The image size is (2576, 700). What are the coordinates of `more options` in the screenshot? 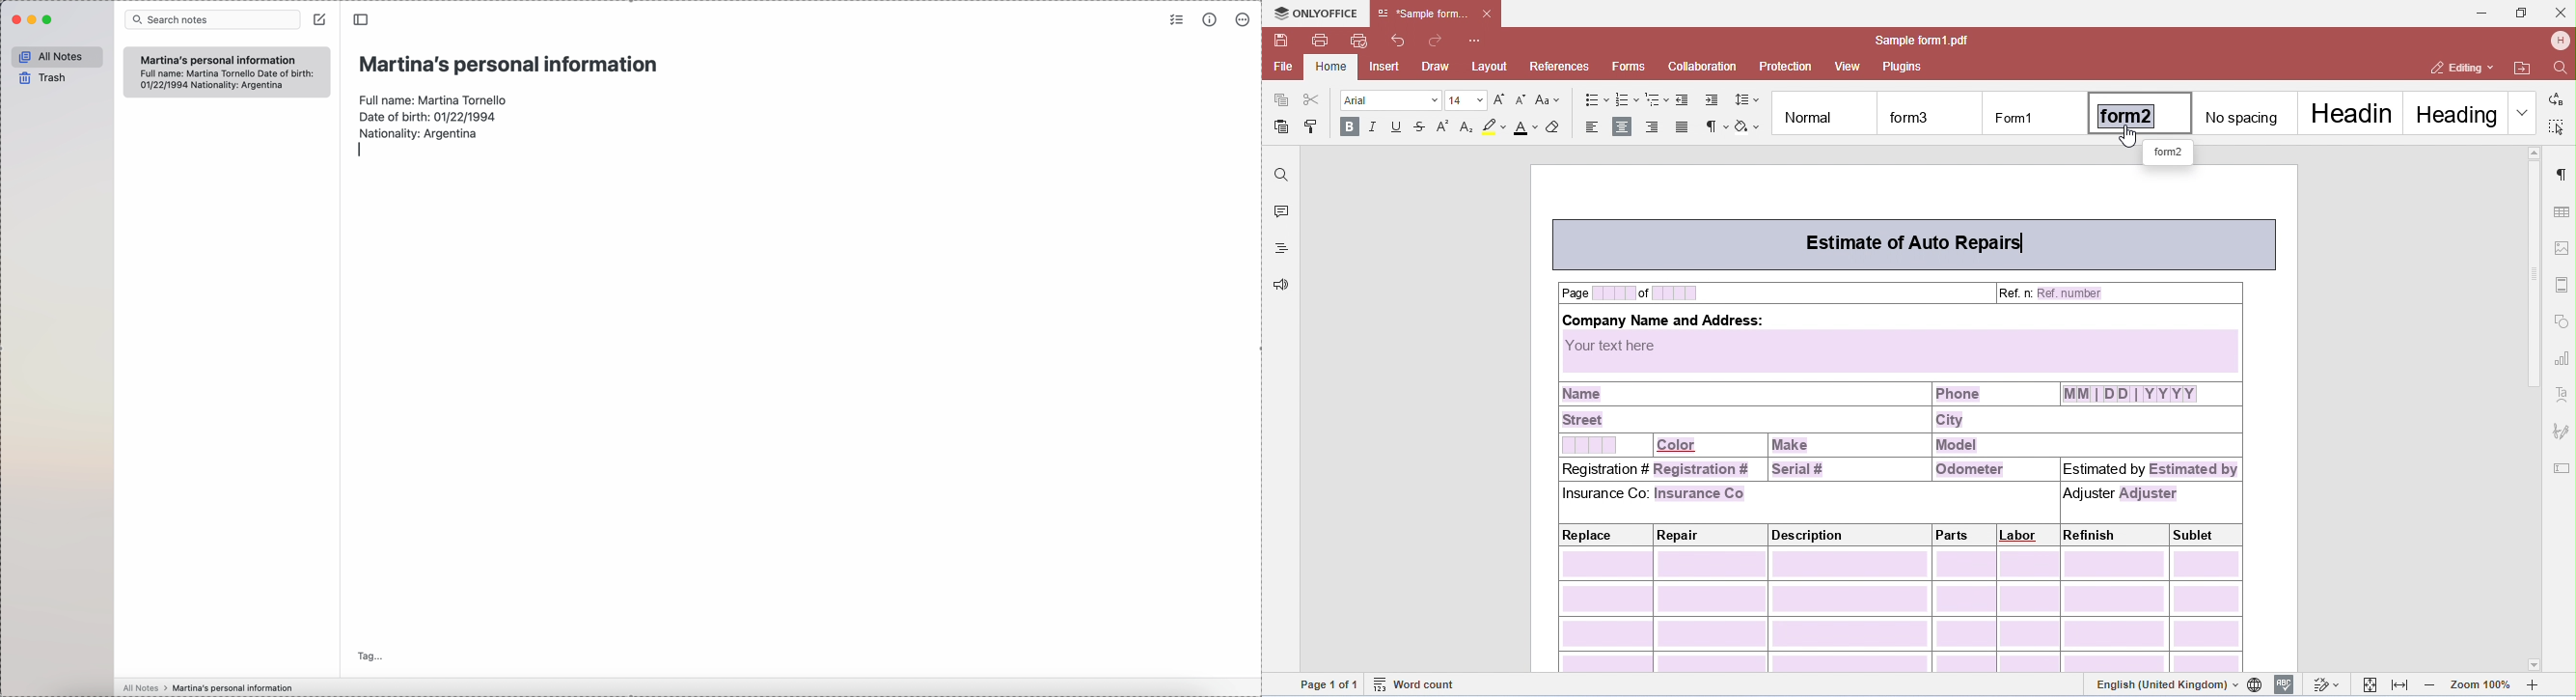 It's located at (1242, 20).